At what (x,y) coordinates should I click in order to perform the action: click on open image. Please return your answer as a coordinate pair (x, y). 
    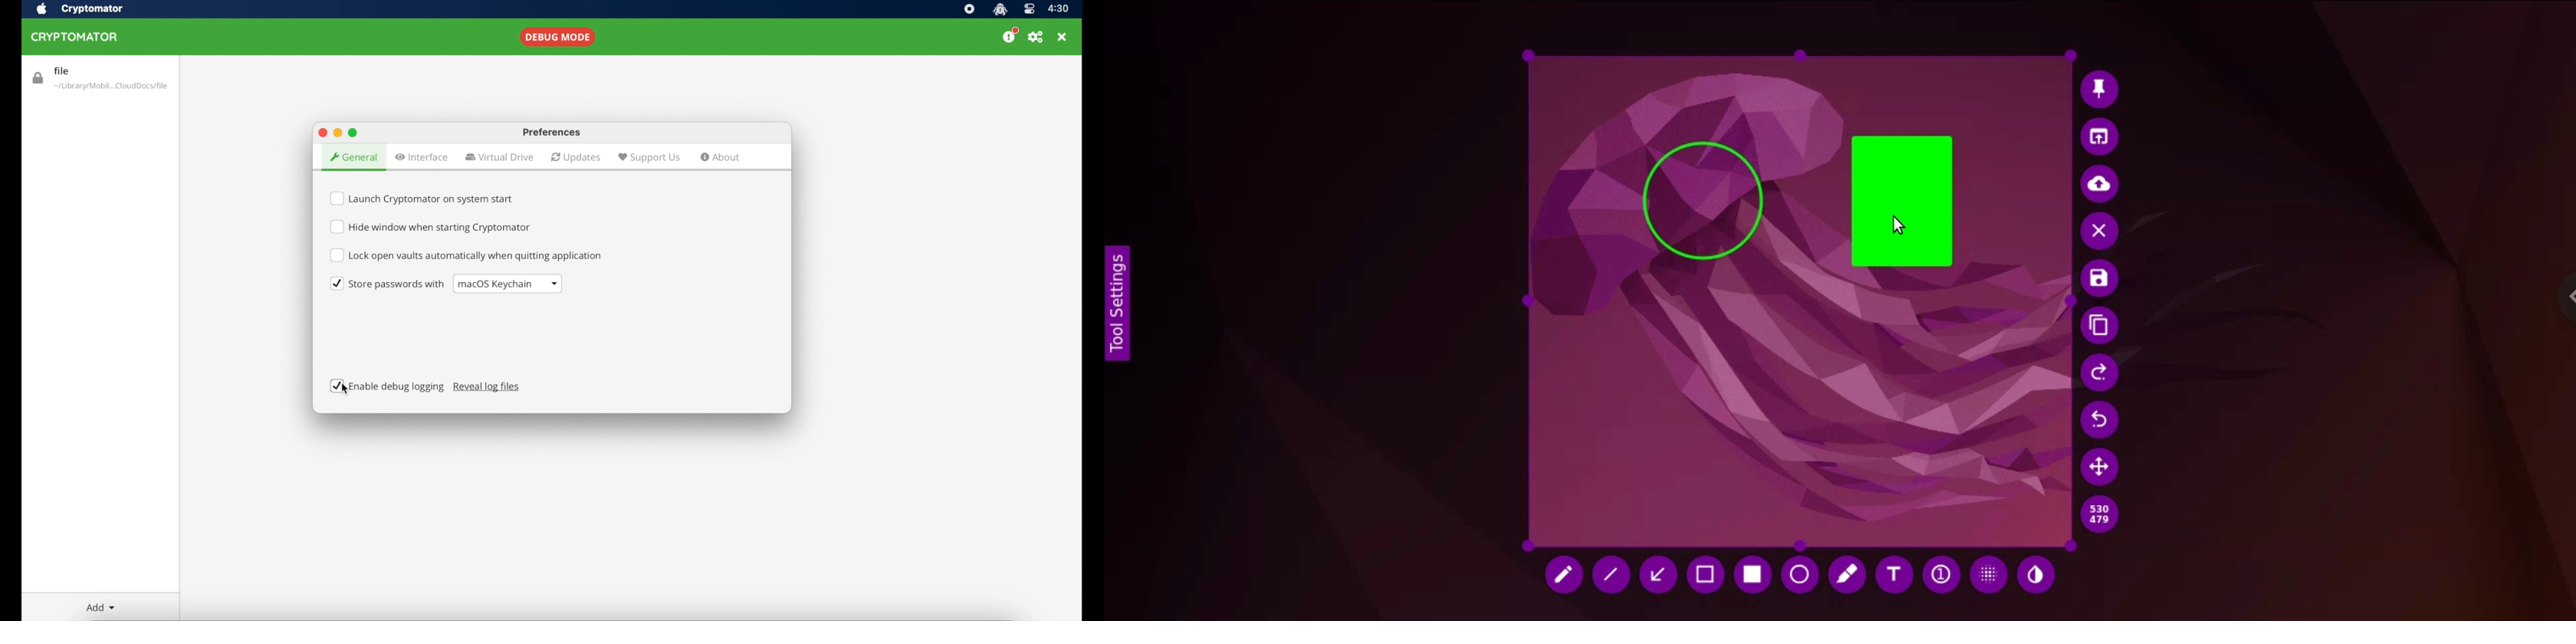
    Looking at the image, I should click on (2101, 136).